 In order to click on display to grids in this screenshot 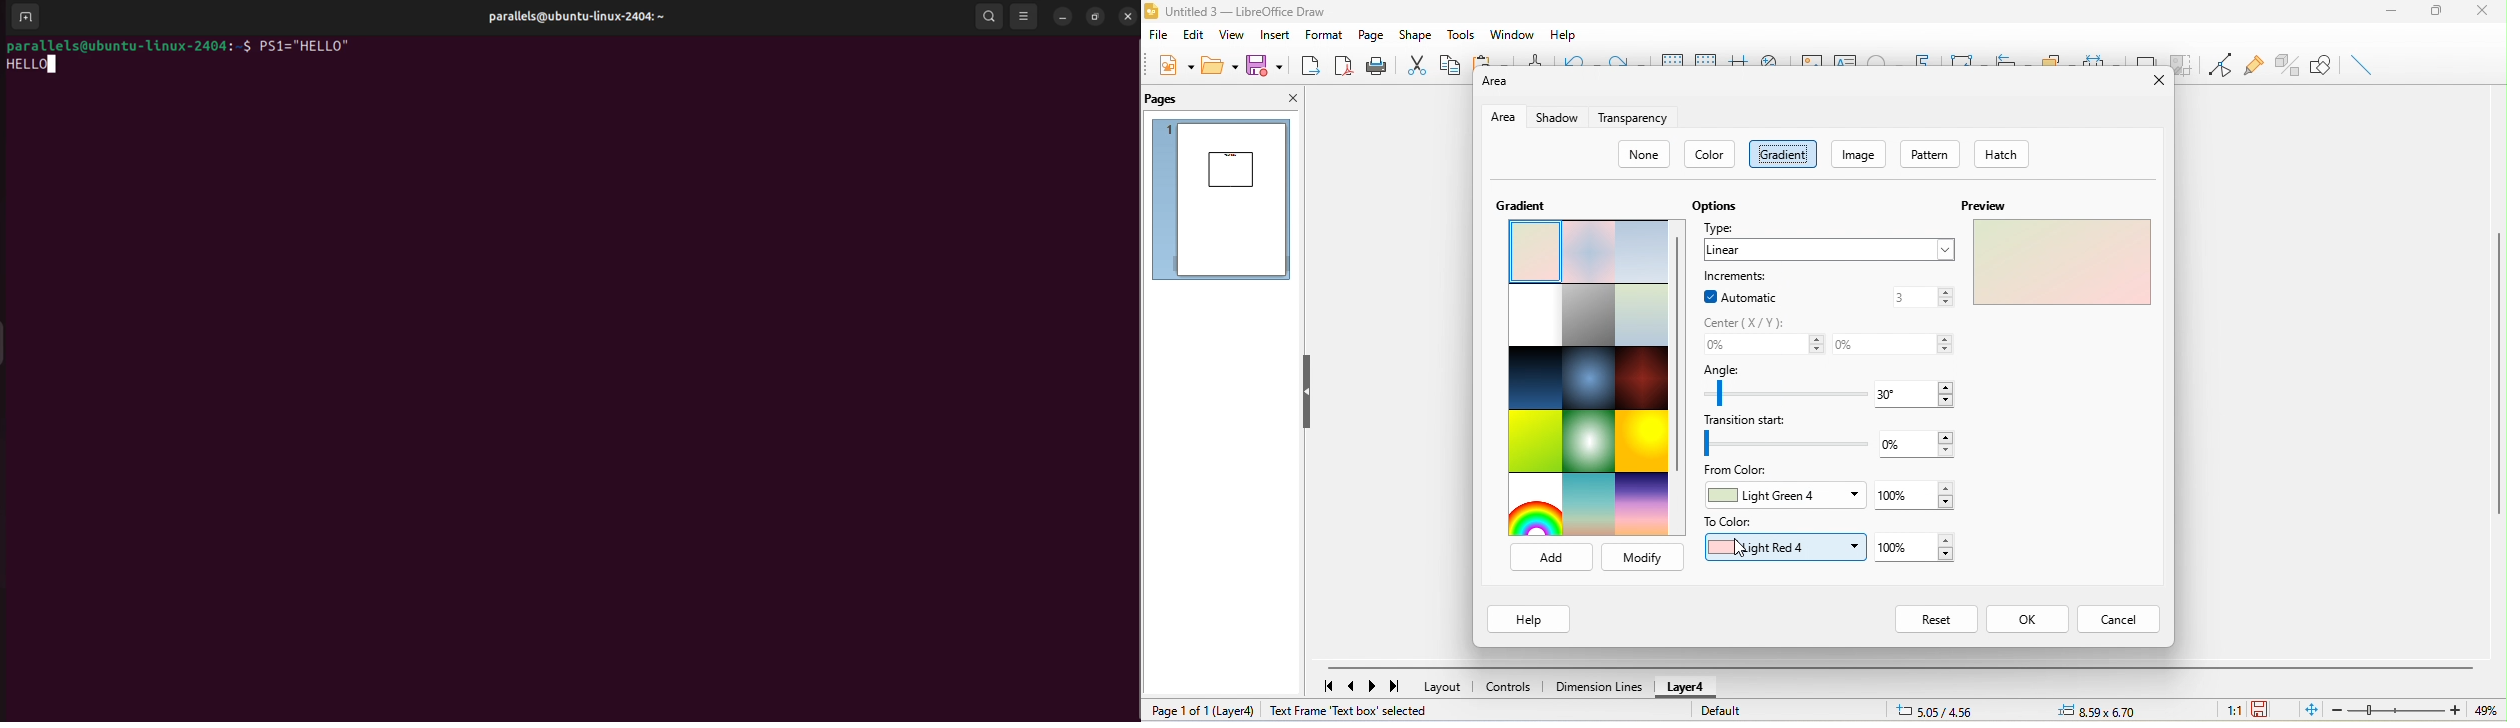, I will do `click(1673, 57)`.